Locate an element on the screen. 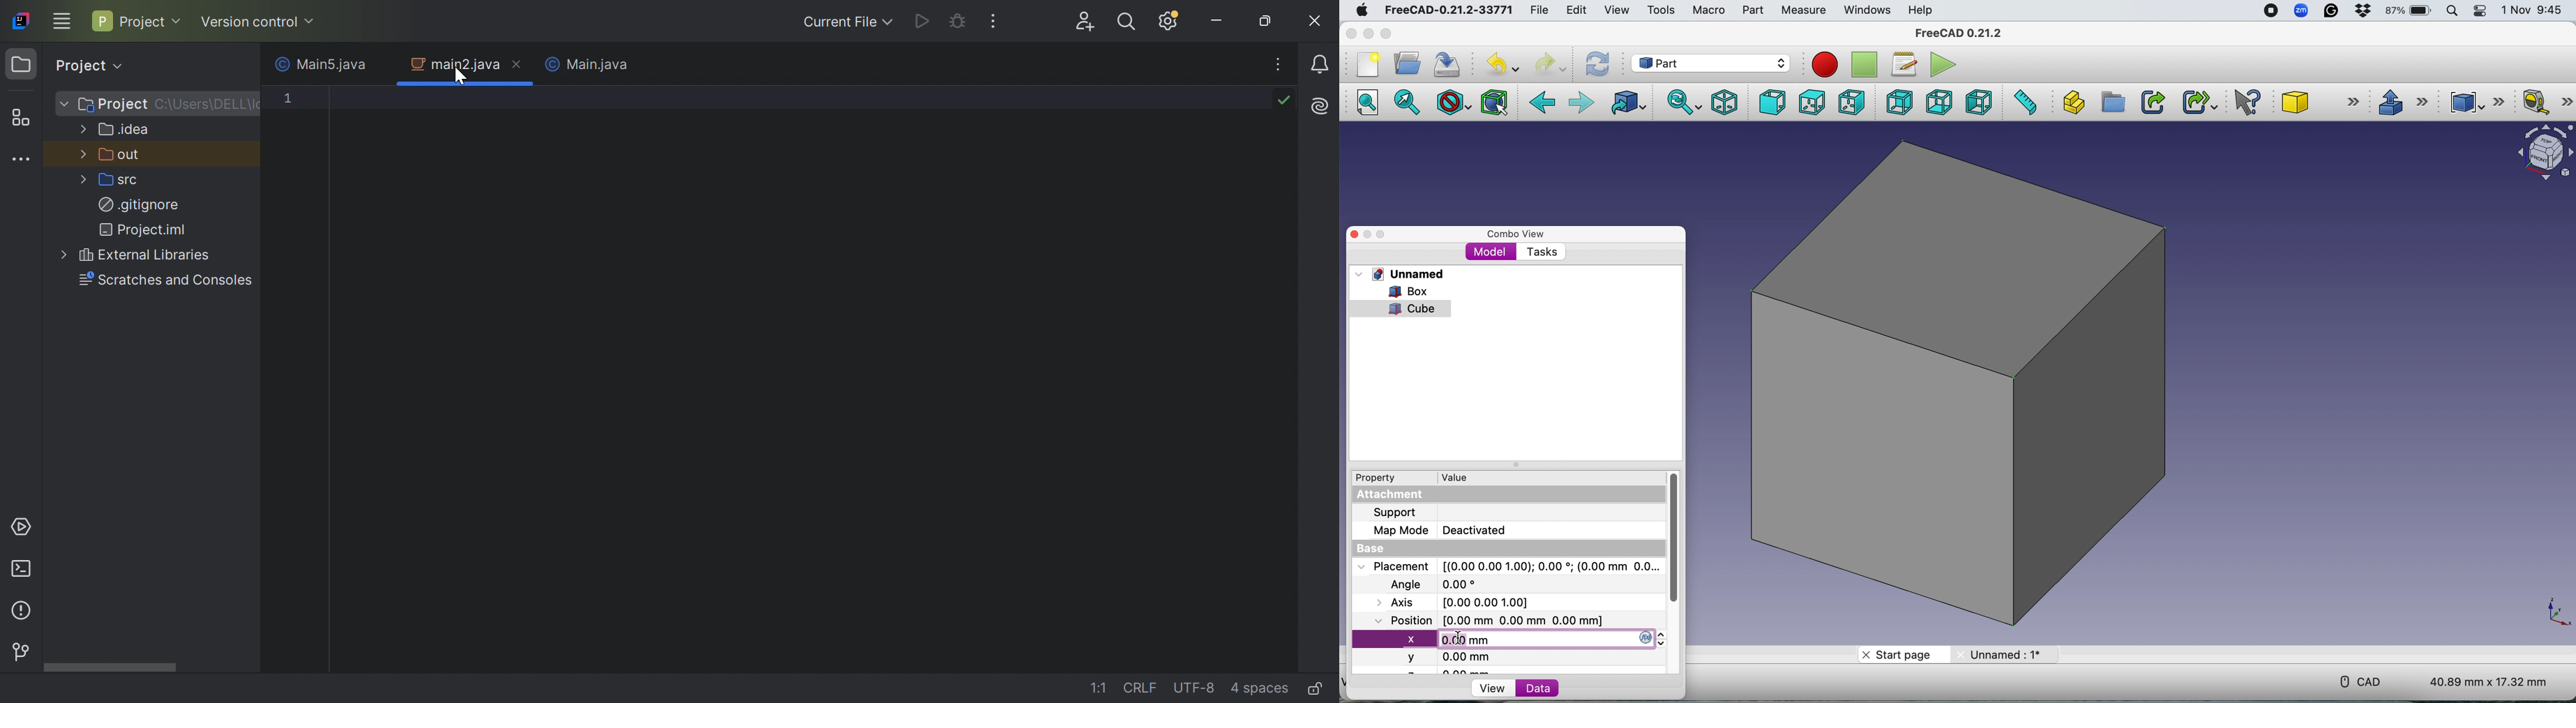  View is located at coordinates (1616, 10).